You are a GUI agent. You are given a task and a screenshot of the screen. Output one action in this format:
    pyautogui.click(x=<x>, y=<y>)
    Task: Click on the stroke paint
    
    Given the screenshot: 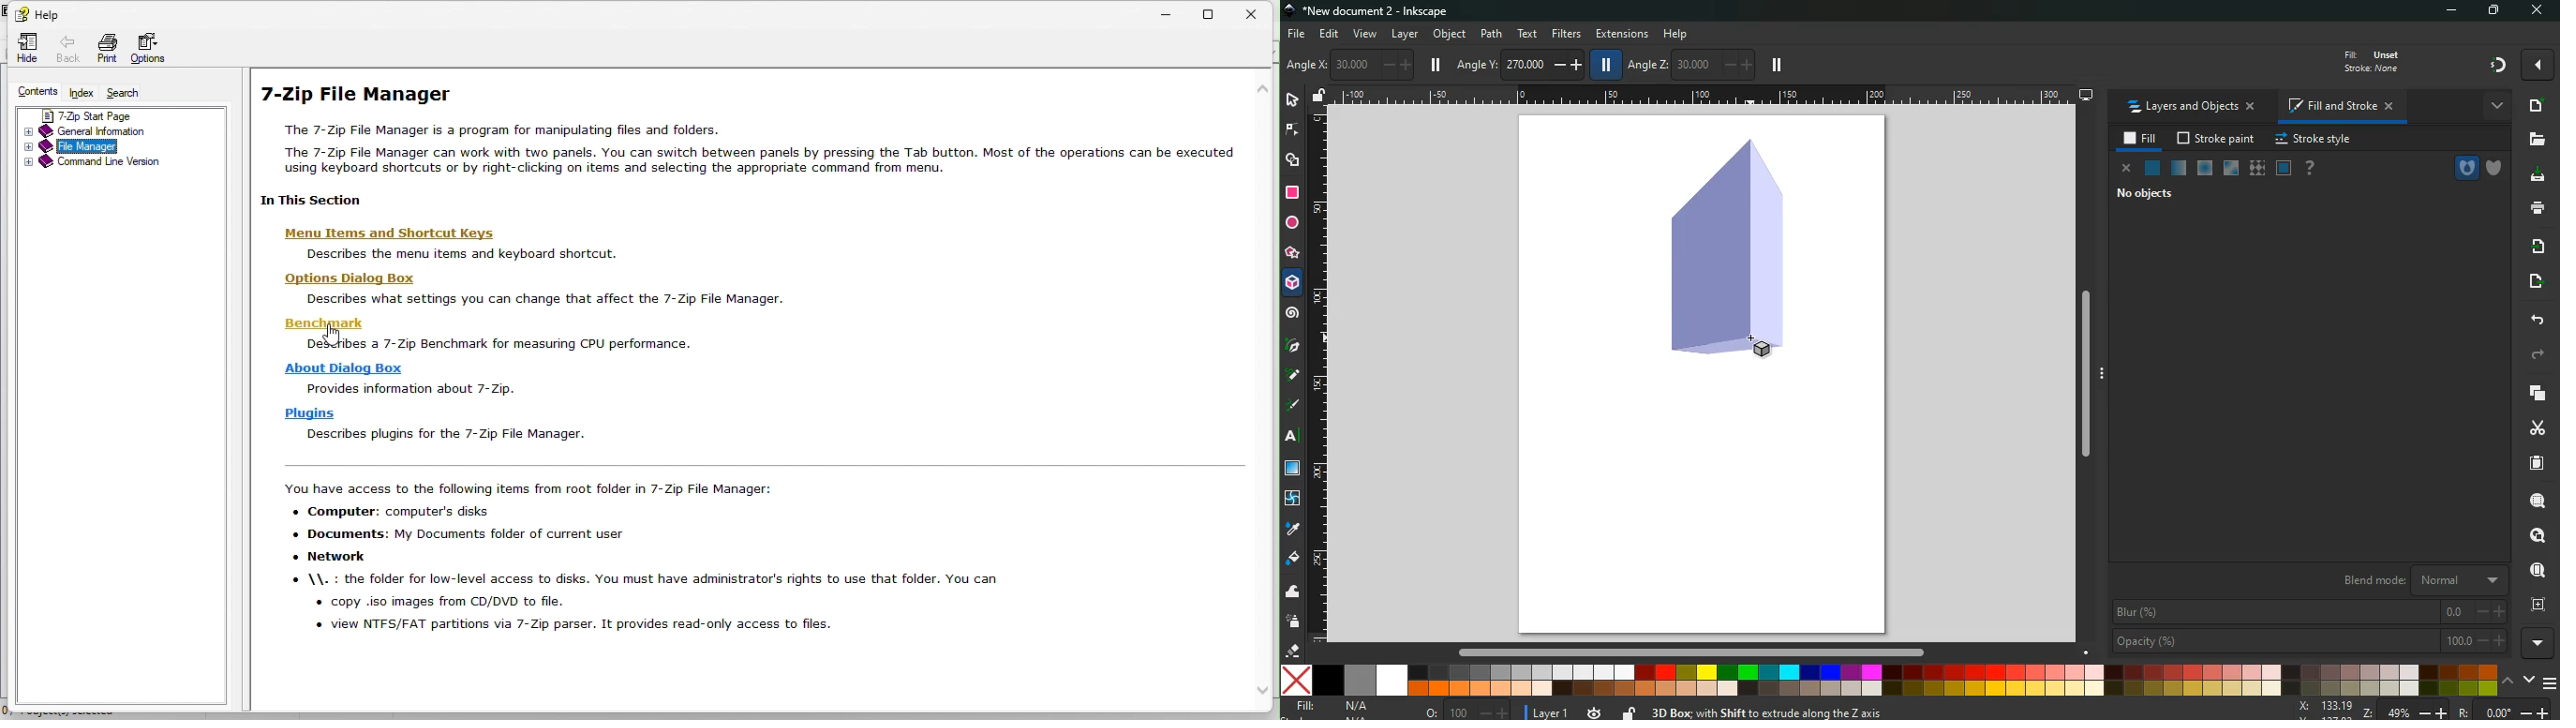 What is the action you would take?
    pyautogui.click(x=2218, y=140)
    